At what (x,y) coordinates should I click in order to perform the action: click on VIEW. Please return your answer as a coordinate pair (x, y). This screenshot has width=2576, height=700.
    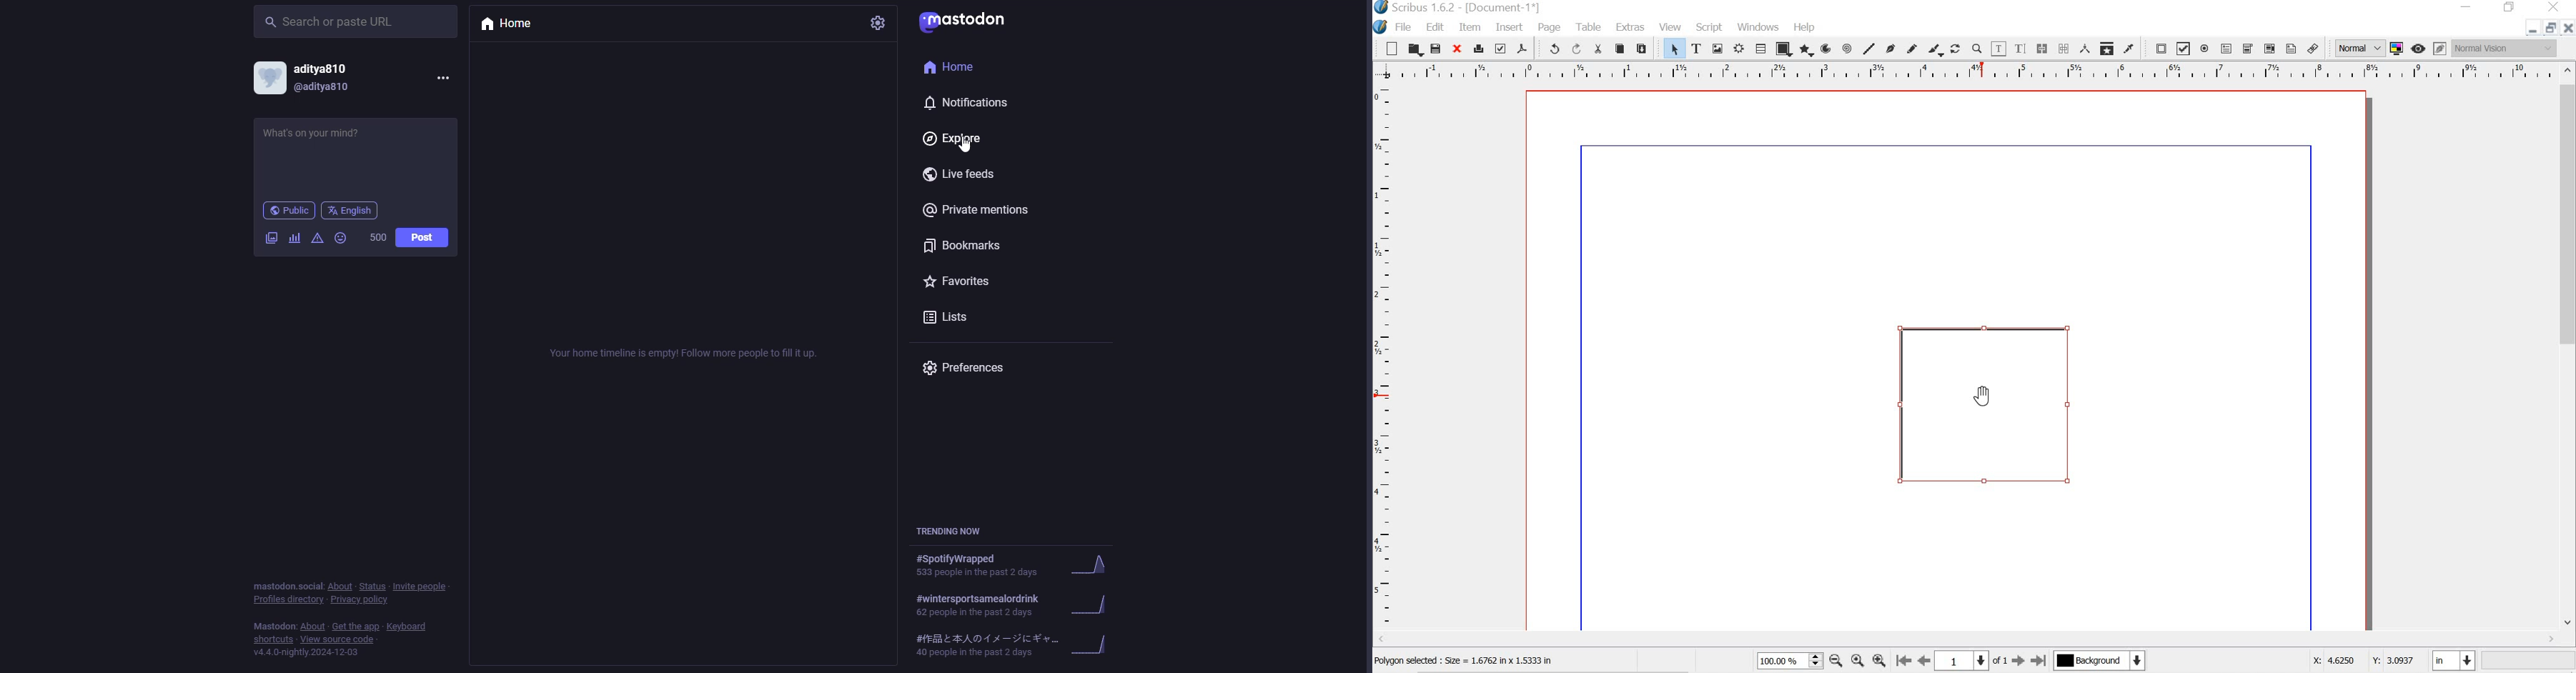
    Looking at the image, I should click on (1669, 27).